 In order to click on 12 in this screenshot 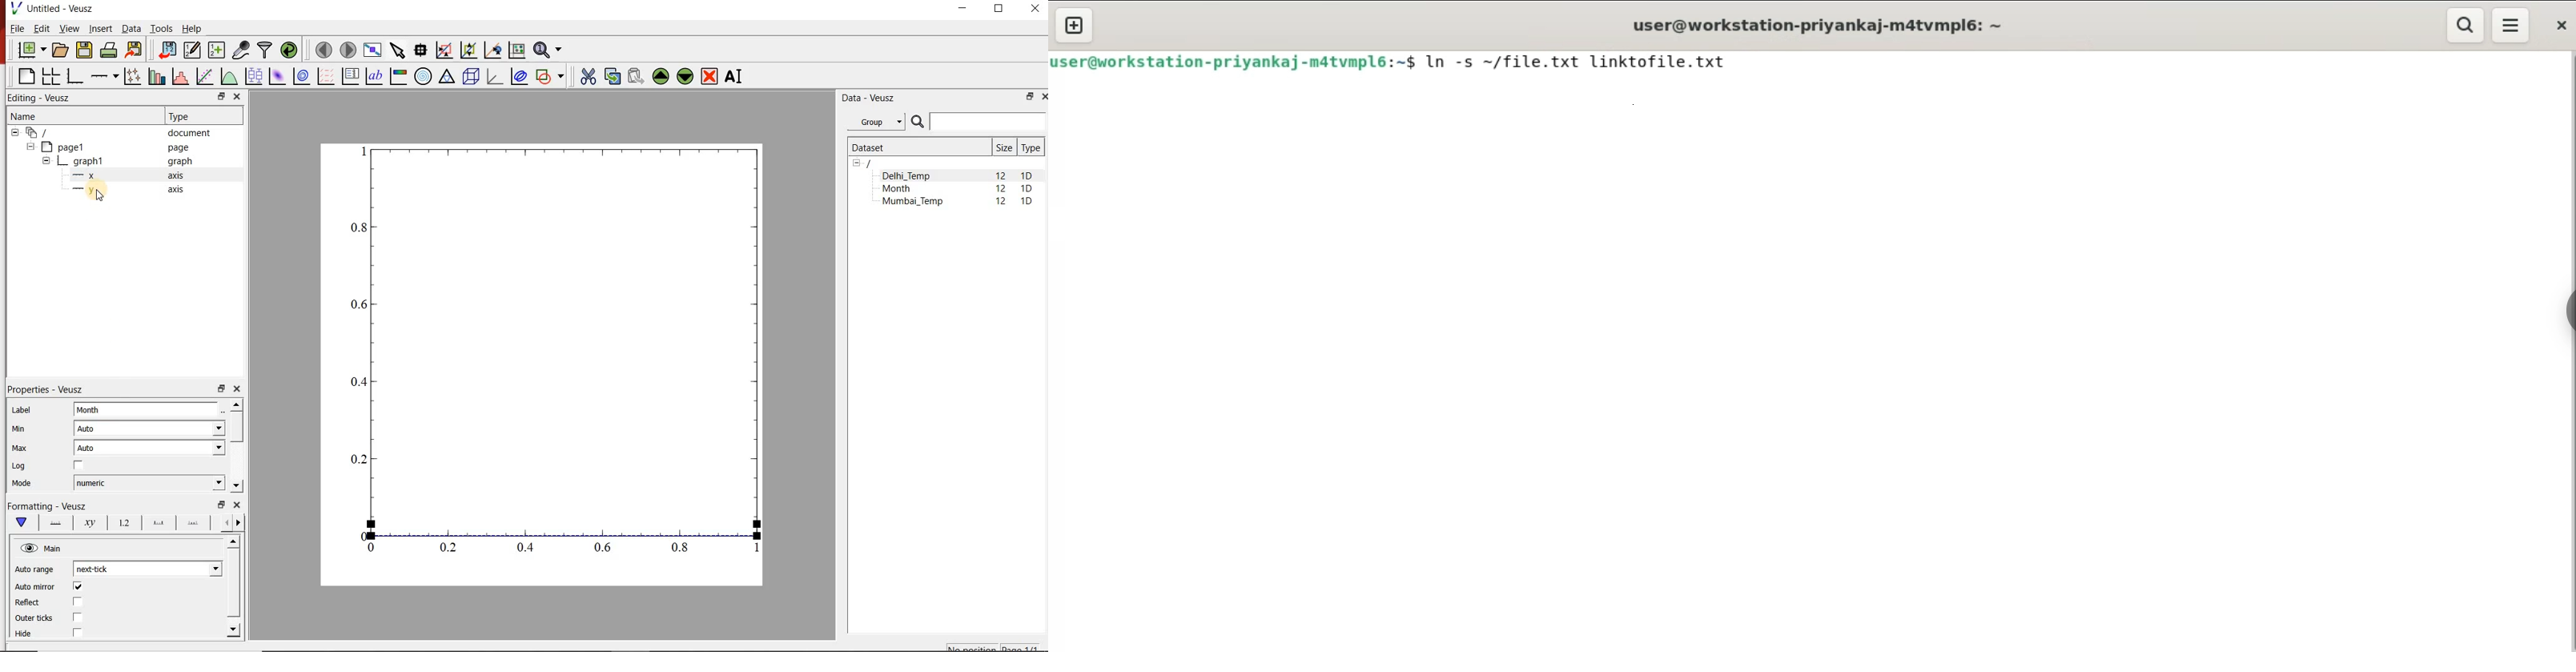, I will do `click(1001, 190)`.